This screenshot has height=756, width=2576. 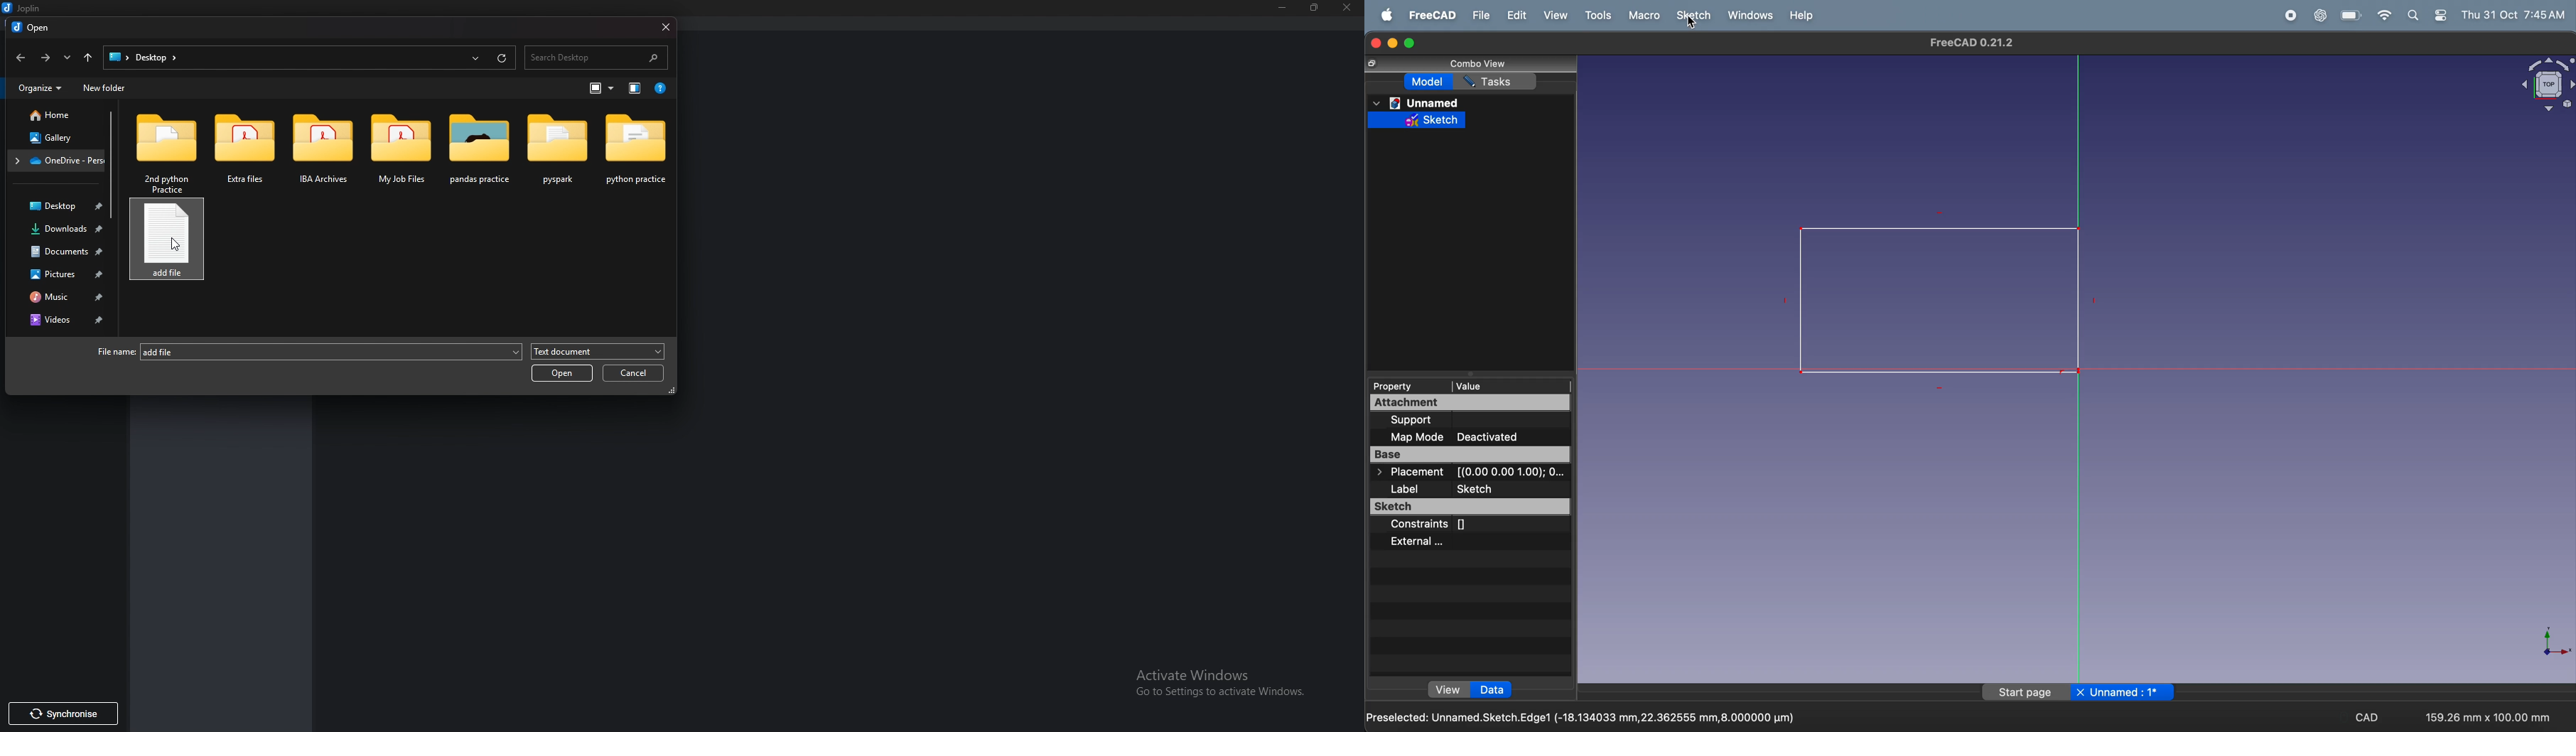 What do you see at coordinates (1285, 6) in the screenshot?
I see `Minimize` at bounding box center [1285, 6].